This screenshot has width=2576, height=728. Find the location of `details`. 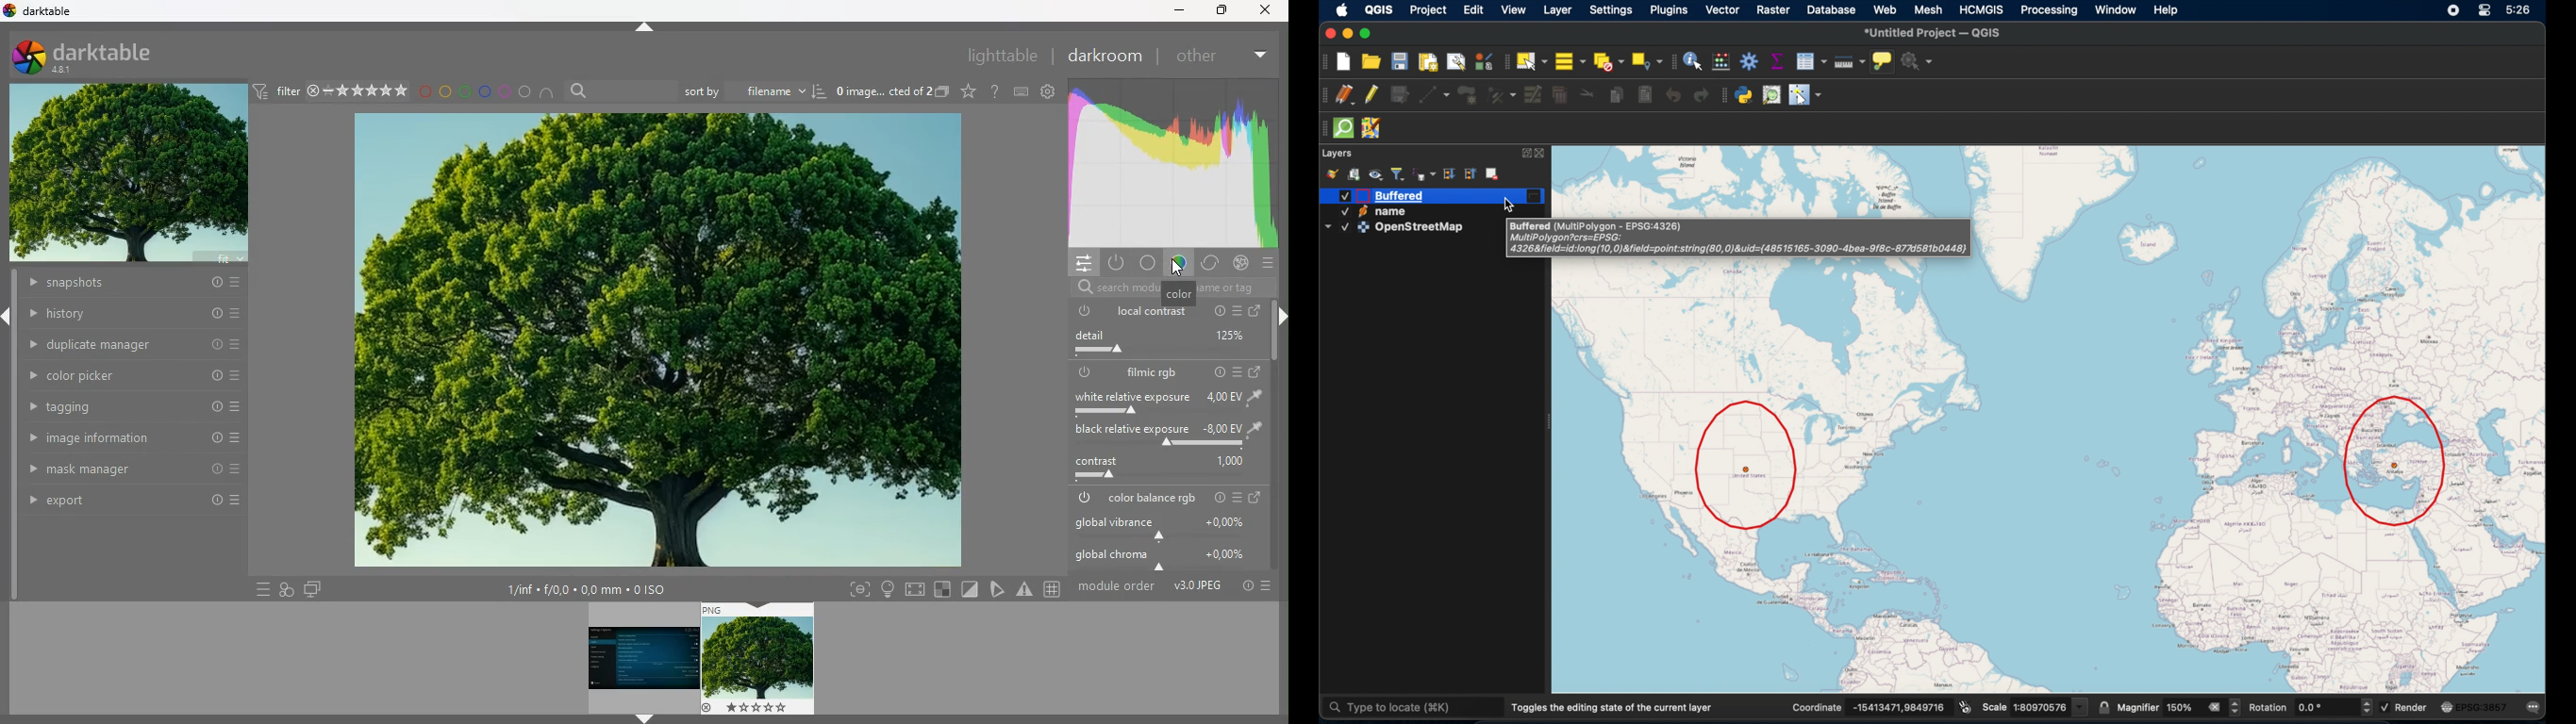

details is located at coordinates (1164, 345).